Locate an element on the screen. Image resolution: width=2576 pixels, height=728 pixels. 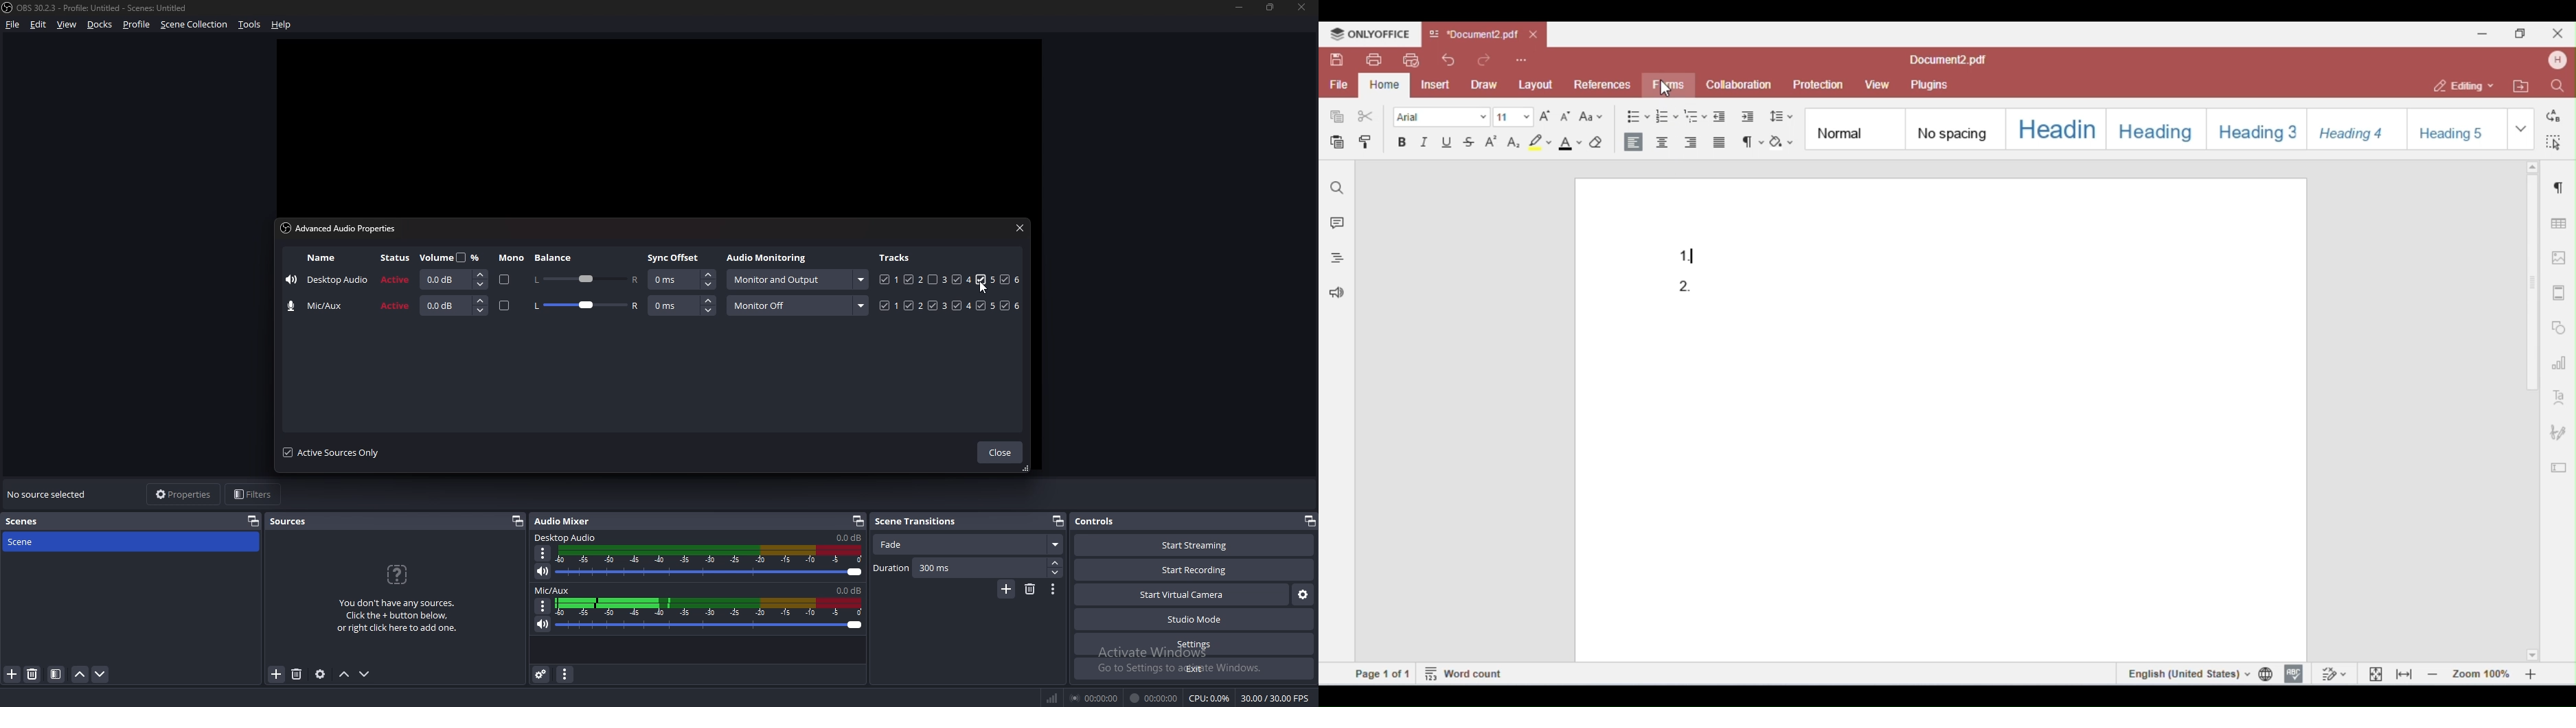
filters is located at coordinates (255, 494).